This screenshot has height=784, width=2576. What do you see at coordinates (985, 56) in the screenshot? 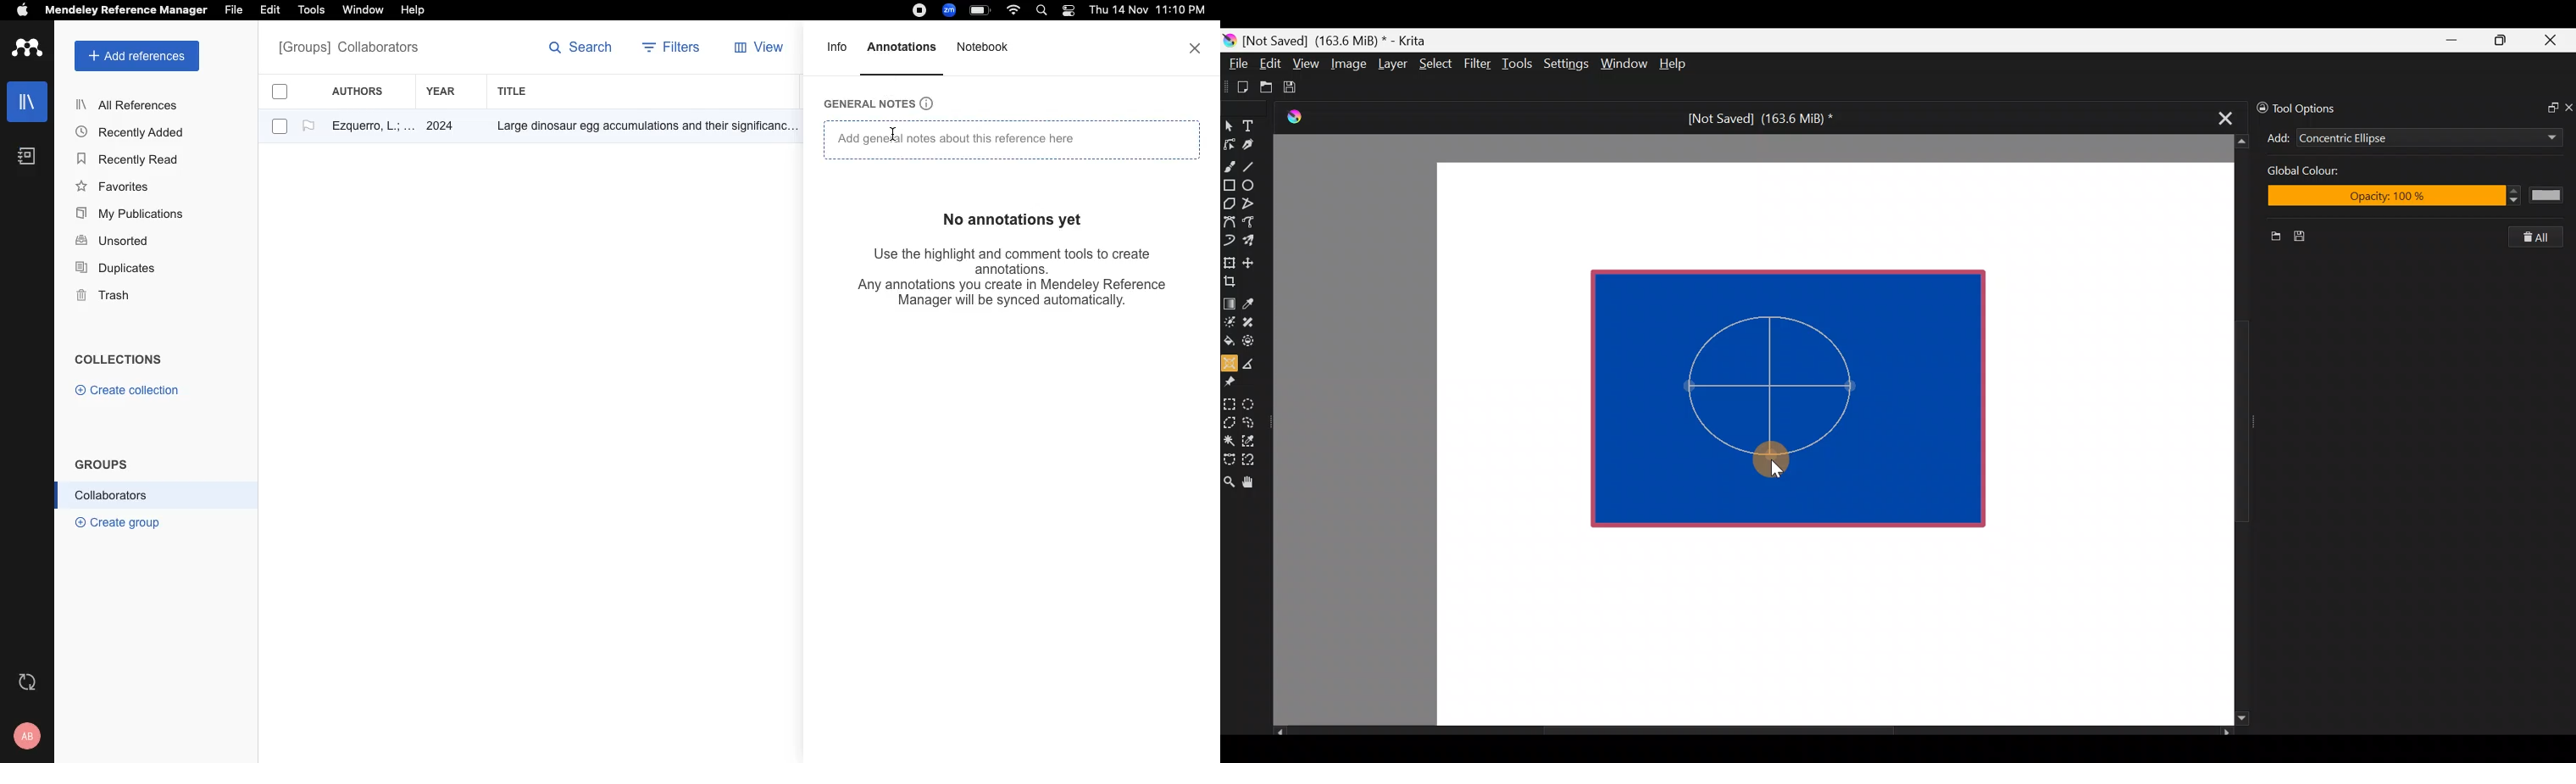
I see `notebook` at bounding box center [985, 56].